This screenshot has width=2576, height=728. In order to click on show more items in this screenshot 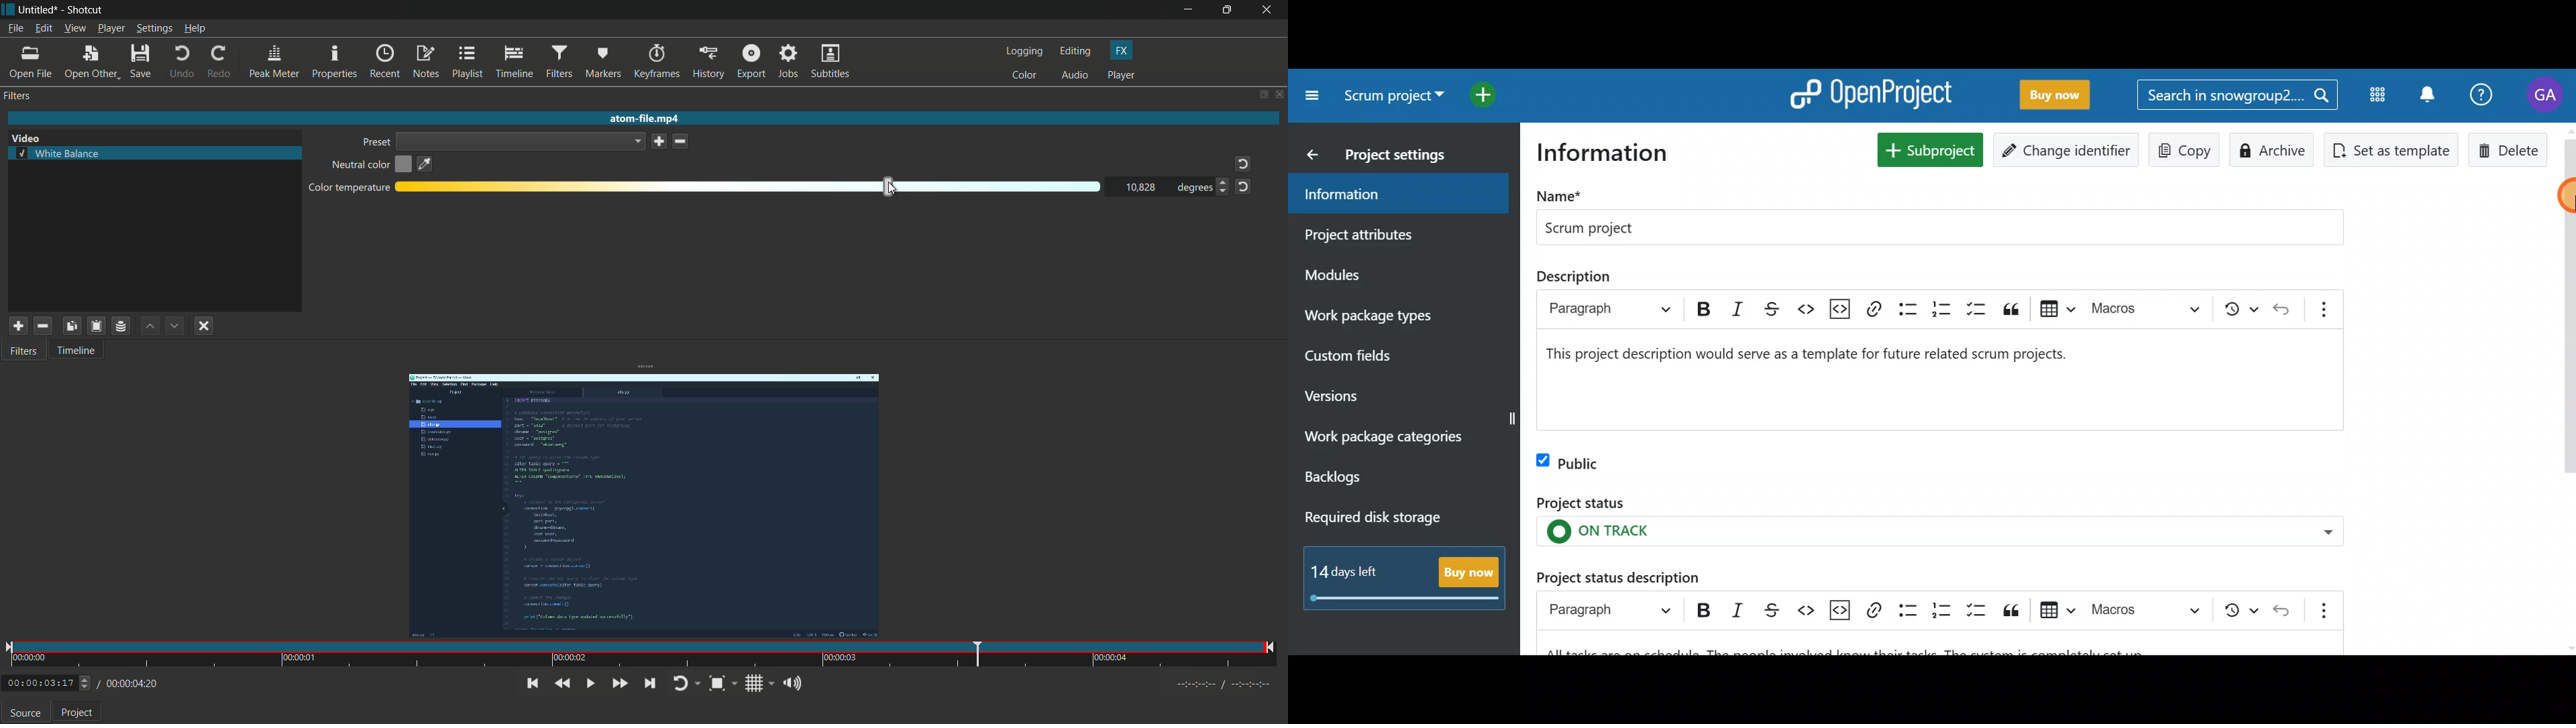, I will do `click(2324, 309)`.